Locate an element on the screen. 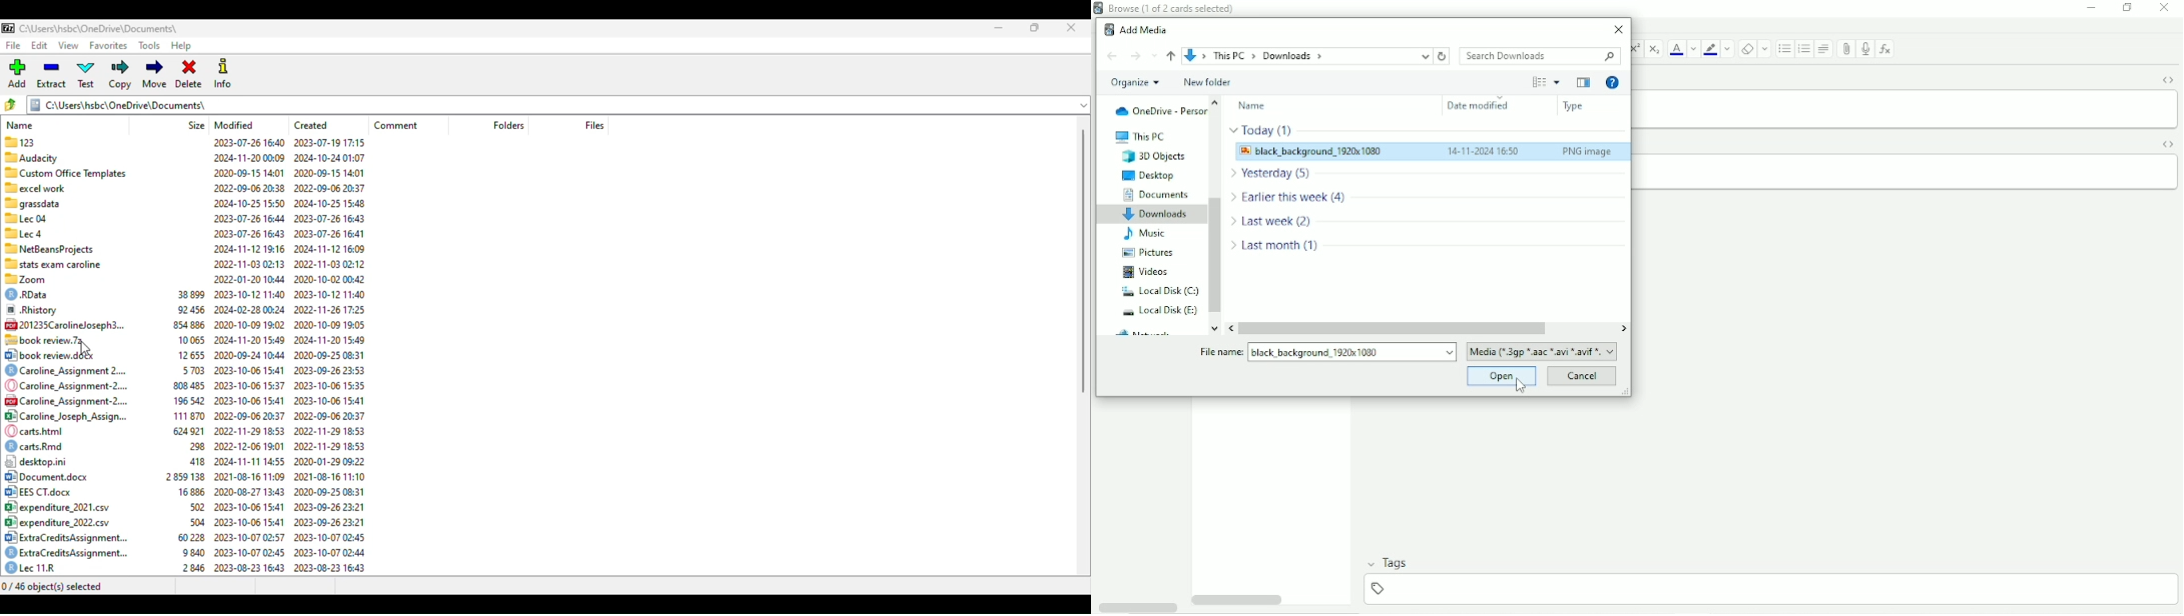 Image resolution: width=2184 pixels, height=616 pixels. Last week (2) is located at coordinates (1272, 221).